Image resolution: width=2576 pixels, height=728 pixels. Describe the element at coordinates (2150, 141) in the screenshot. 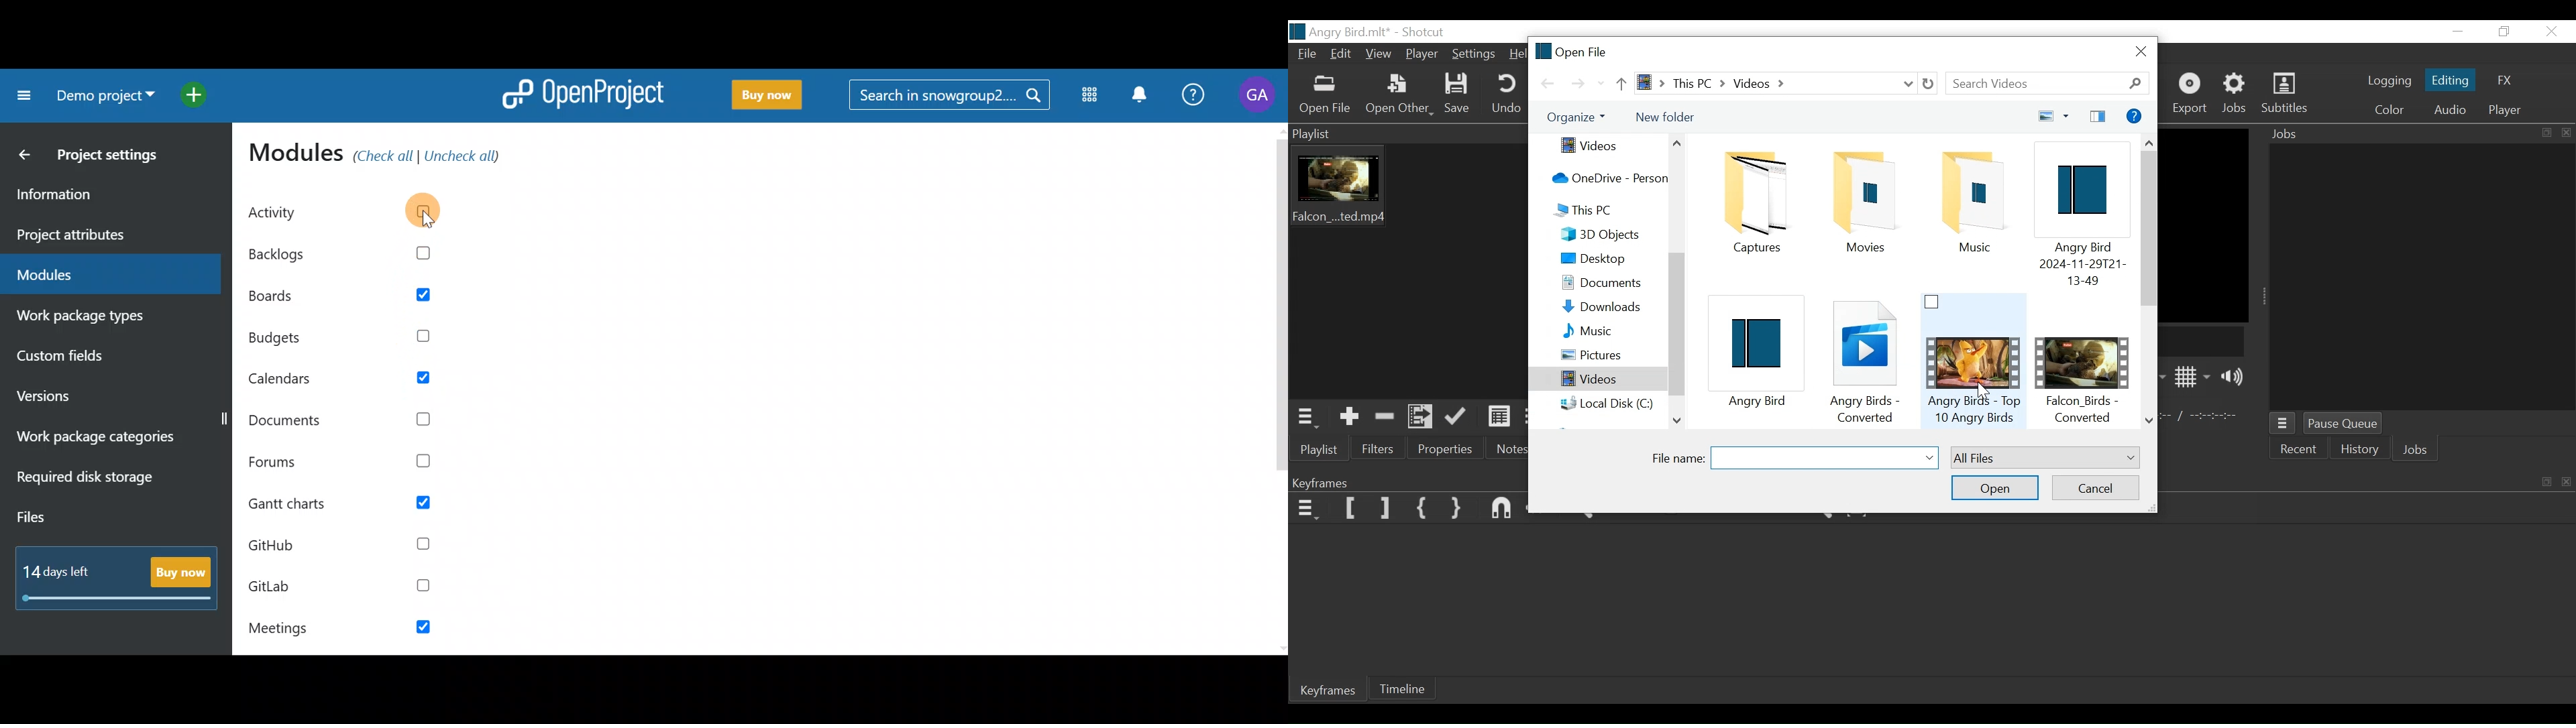

I see `Scroll up` at that location.